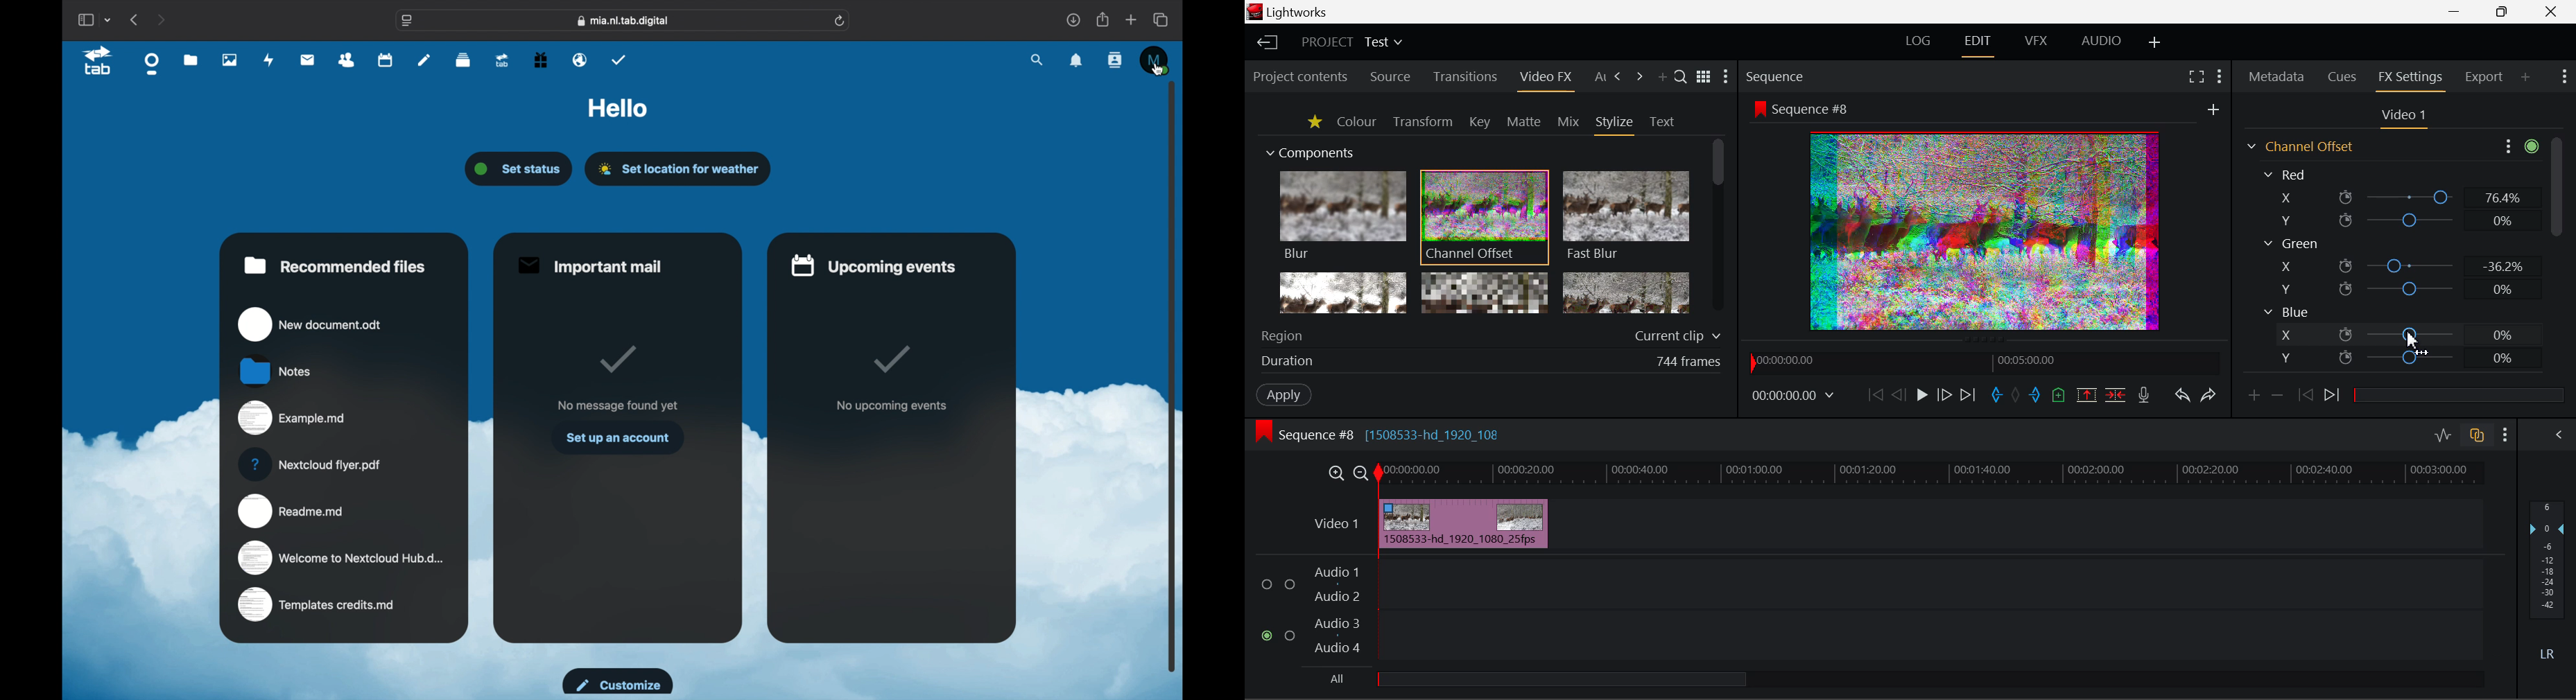  What do you see at coordinates (161, 19) in the screenshot?
I see `next` at bounding box center [161, 19].